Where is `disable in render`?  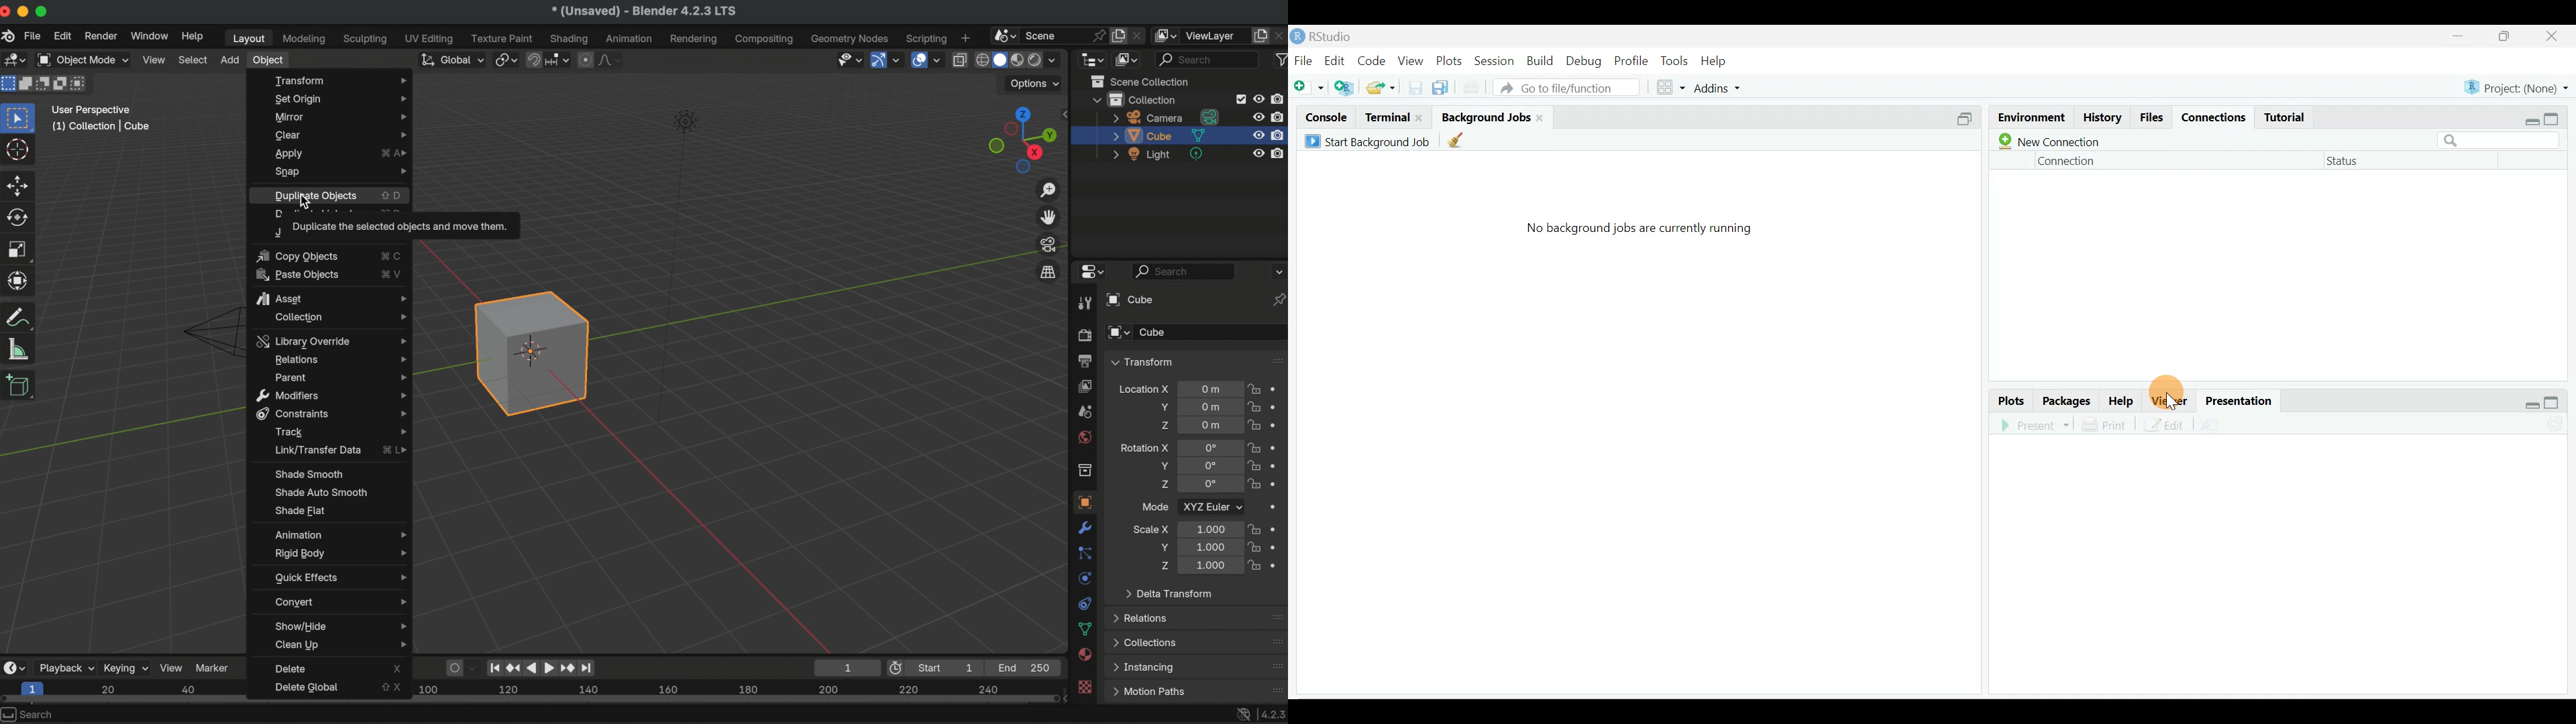
disable in render is located at coordinates (1279, 152).